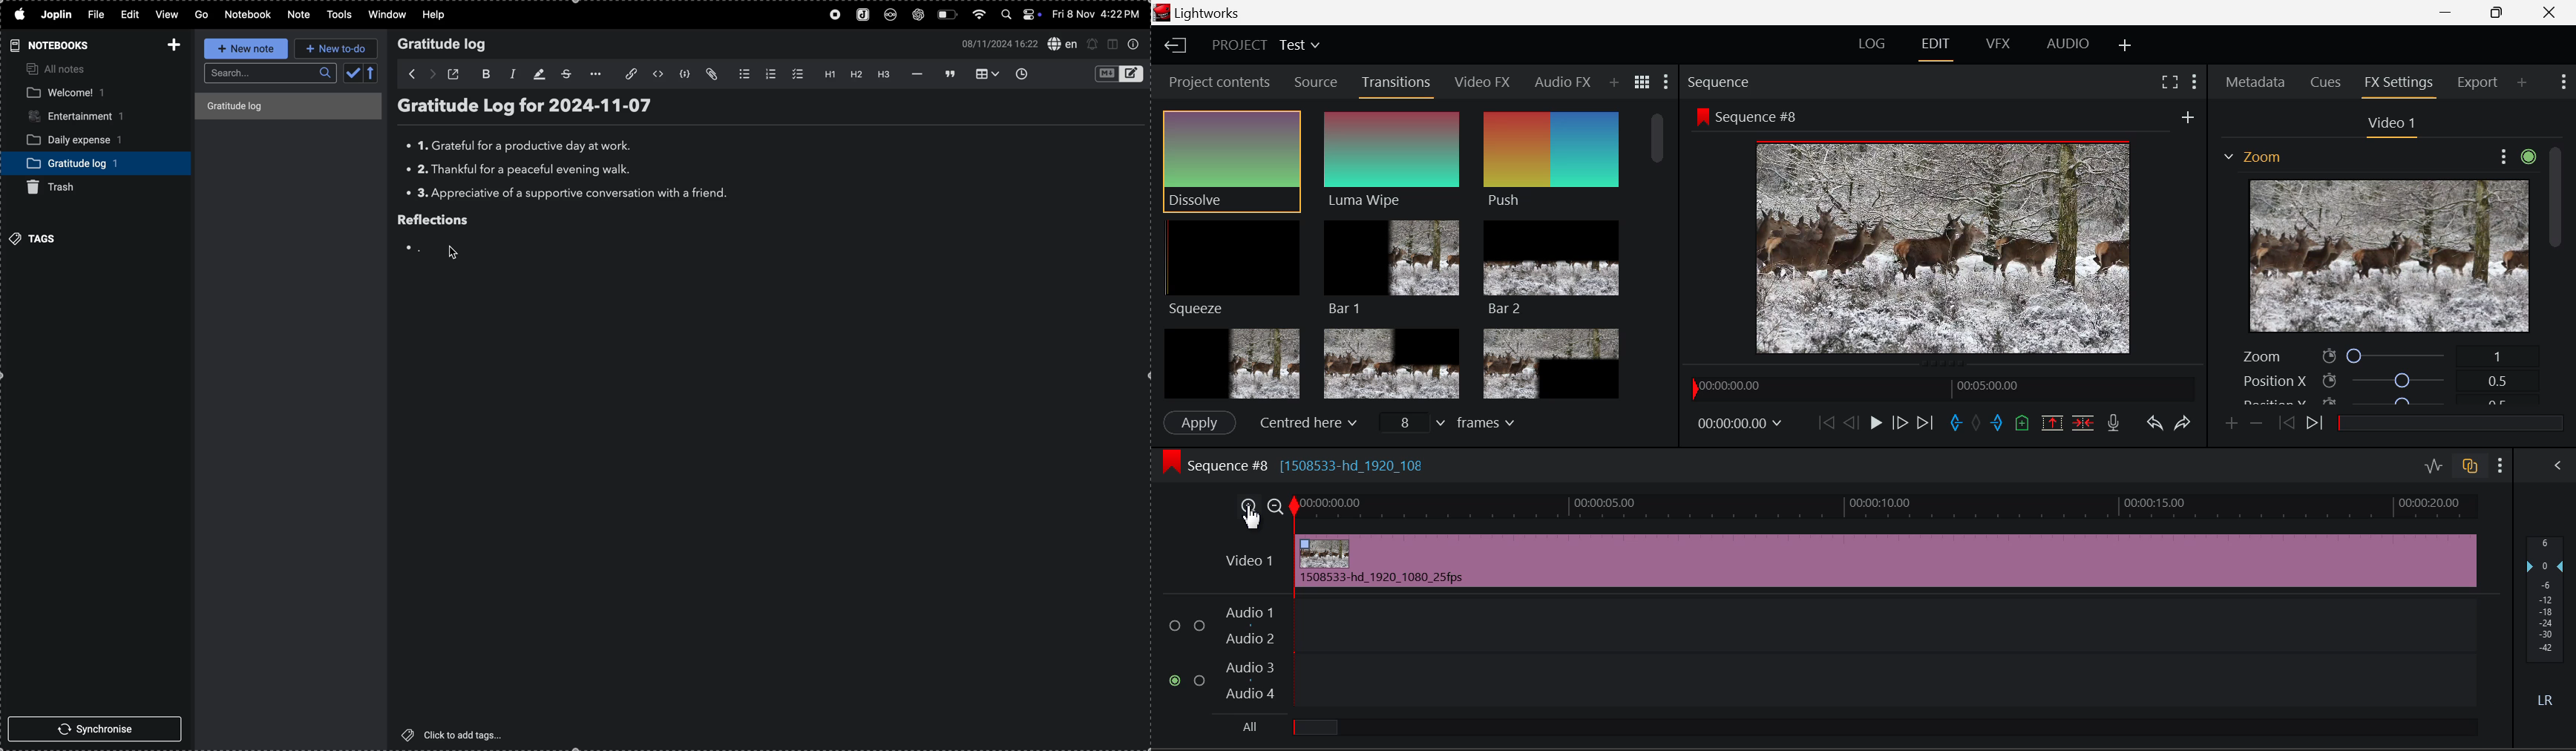 Image resolution: width=2576 pixels, height=756 pixels. I want to click on Effect Preview, so click(2392, 255).